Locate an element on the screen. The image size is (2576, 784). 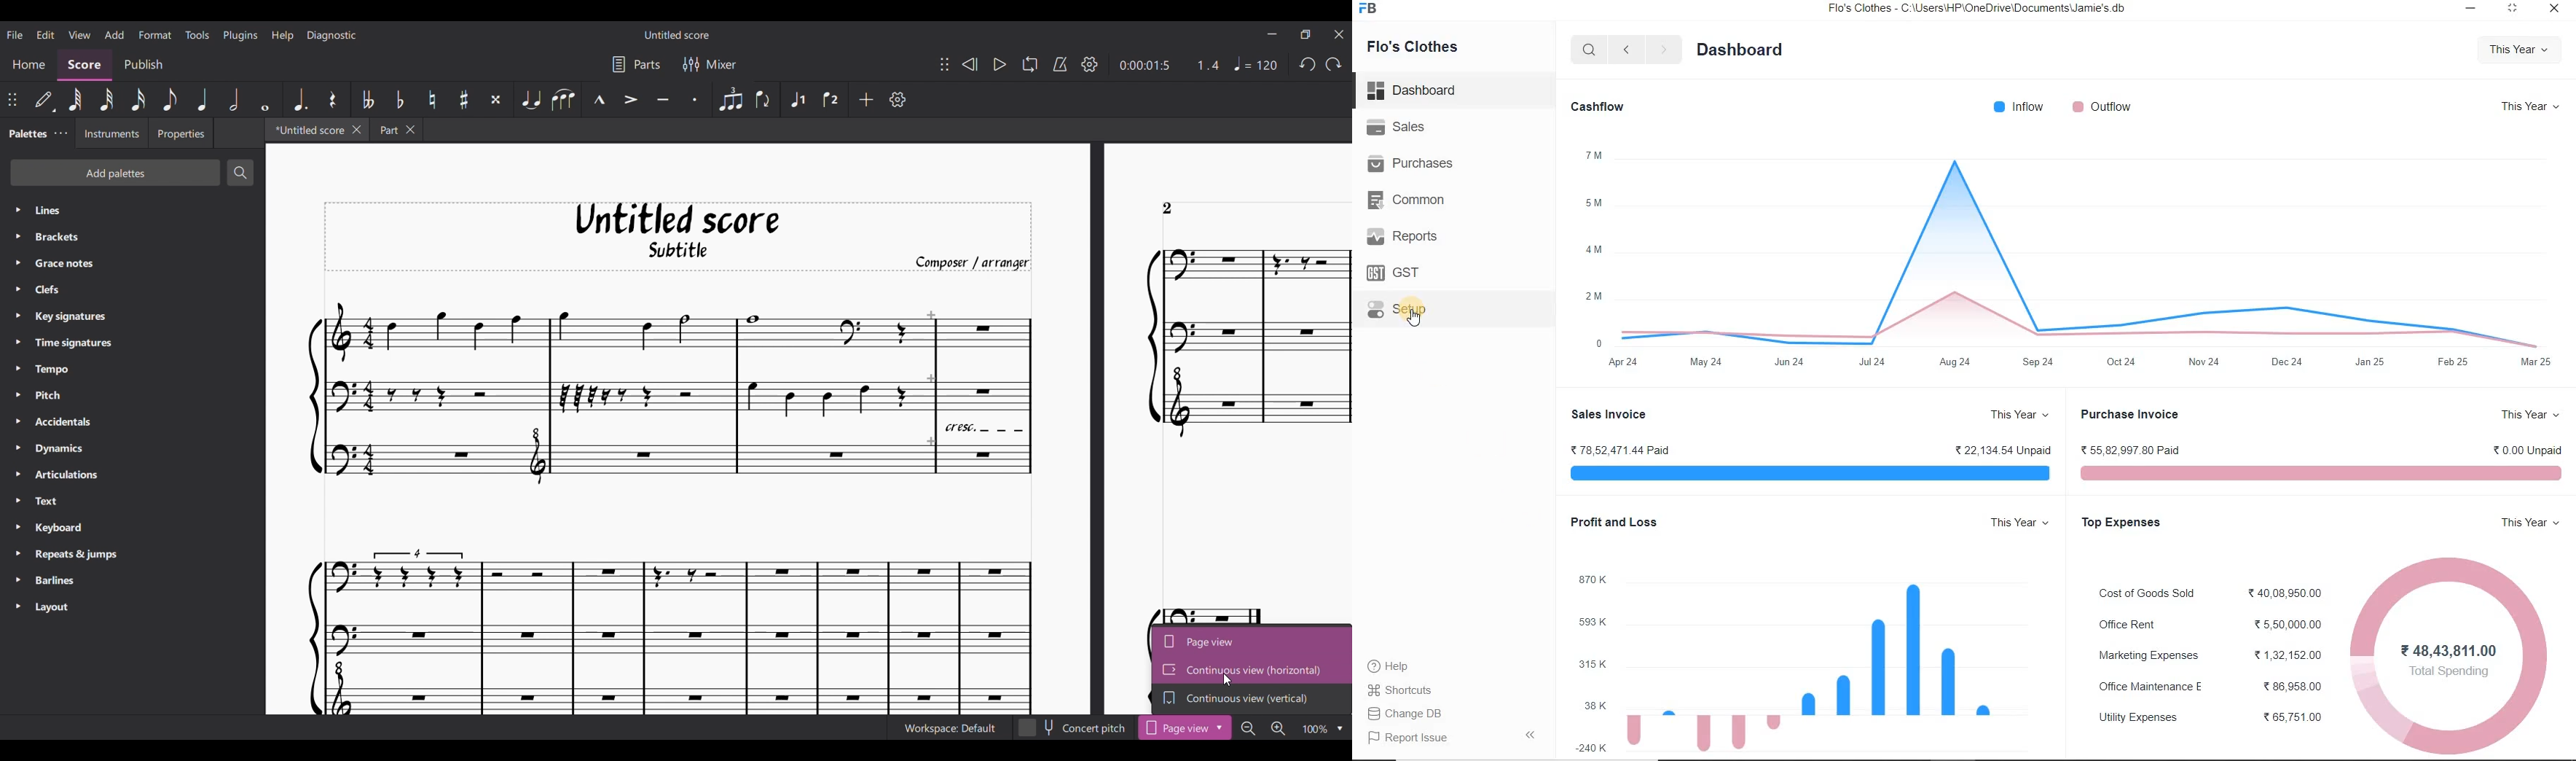
2M is located at coordinates (1595, 297).